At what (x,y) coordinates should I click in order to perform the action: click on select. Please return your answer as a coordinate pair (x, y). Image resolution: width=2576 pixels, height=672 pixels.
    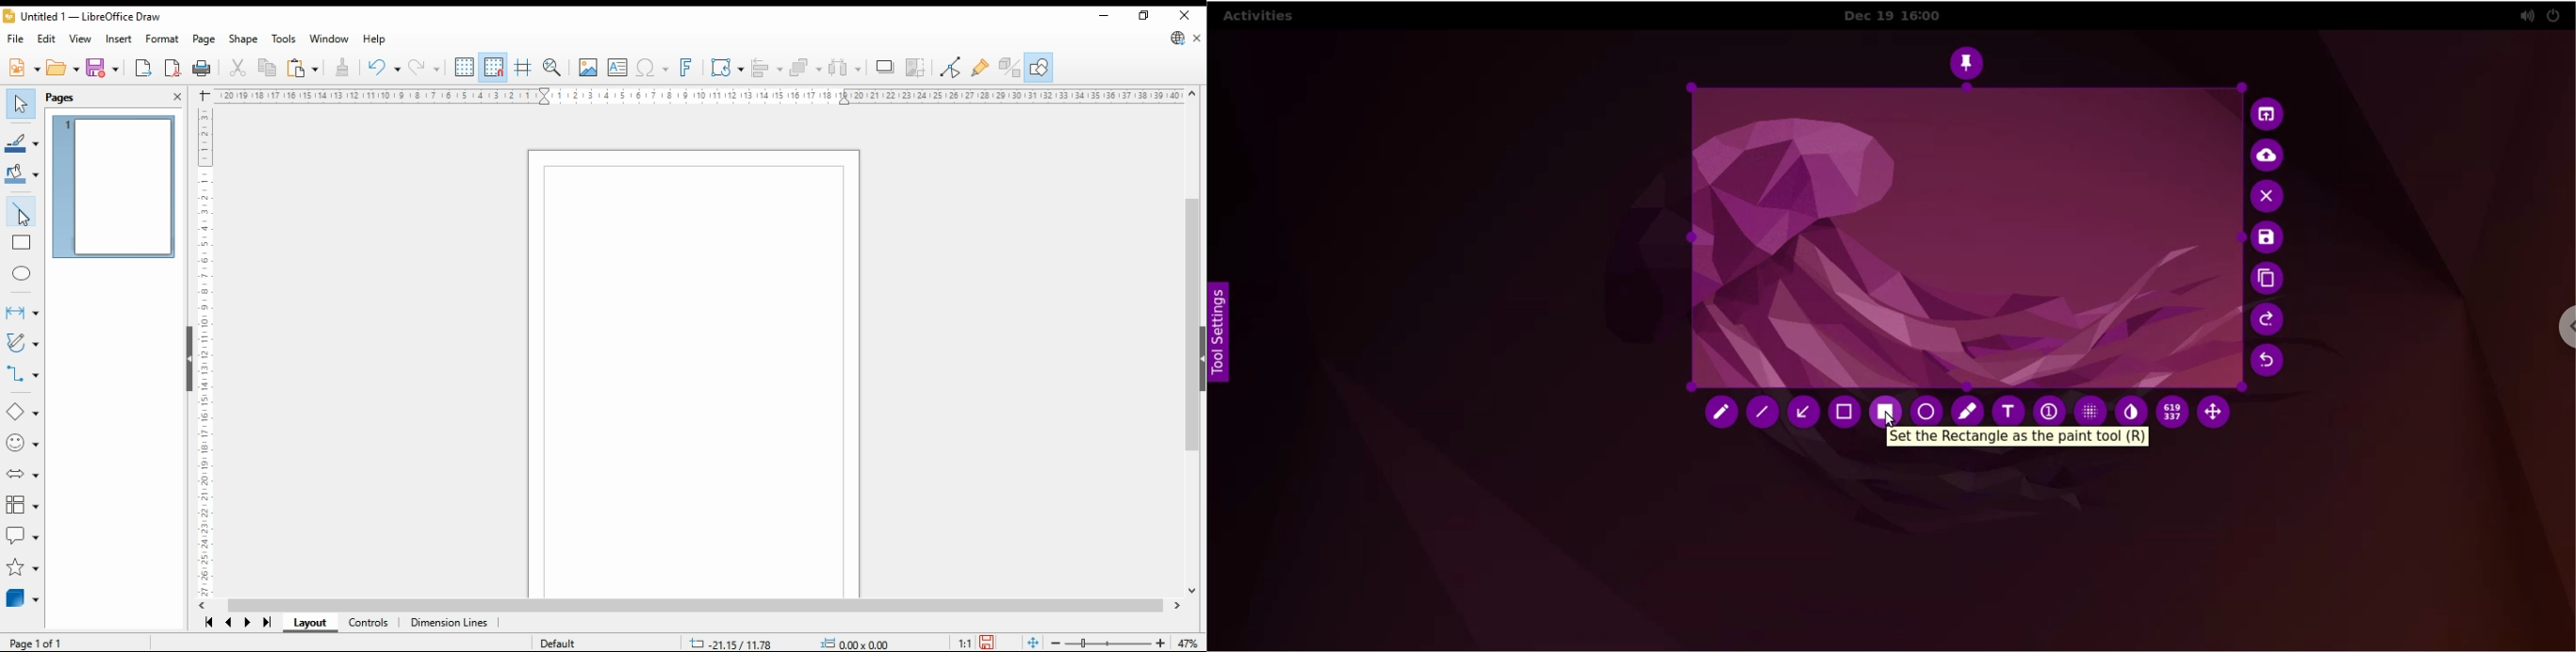
    Looking at the image, I should click on (21, 104).